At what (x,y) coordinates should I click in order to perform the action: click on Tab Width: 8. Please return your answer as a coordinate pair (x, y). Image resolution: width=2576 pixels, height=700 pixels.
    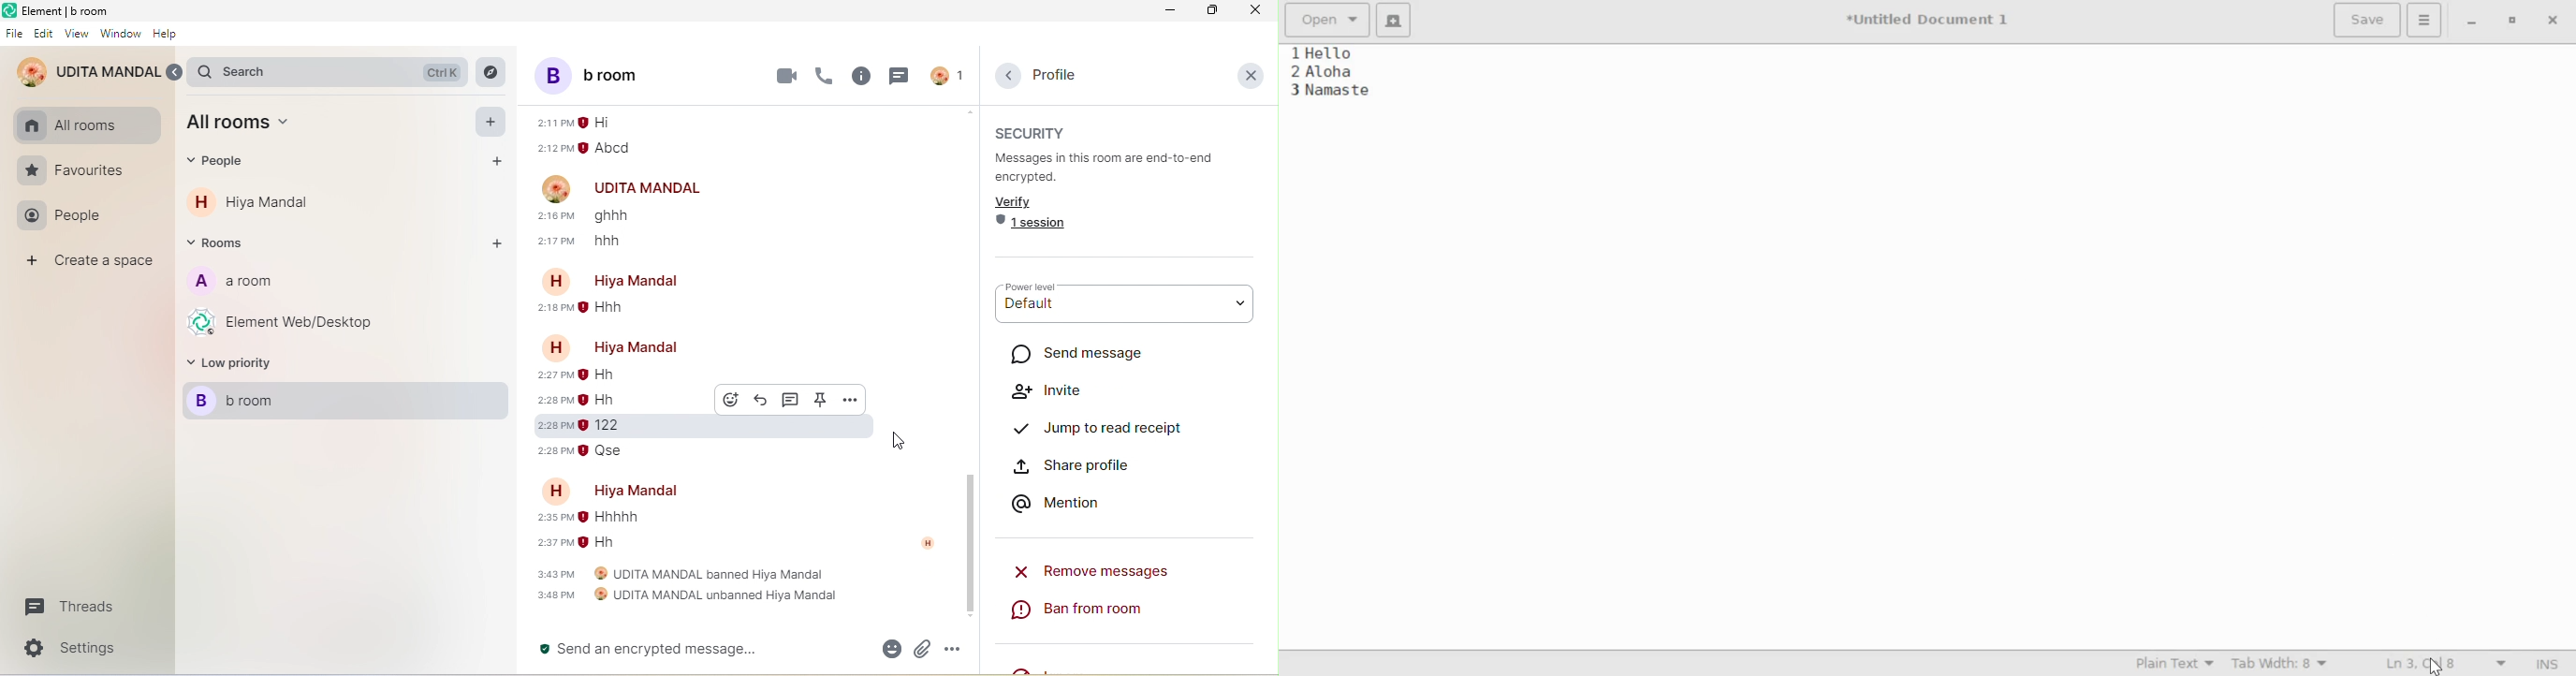
    Looking at the image, I should click on (2286, 663).